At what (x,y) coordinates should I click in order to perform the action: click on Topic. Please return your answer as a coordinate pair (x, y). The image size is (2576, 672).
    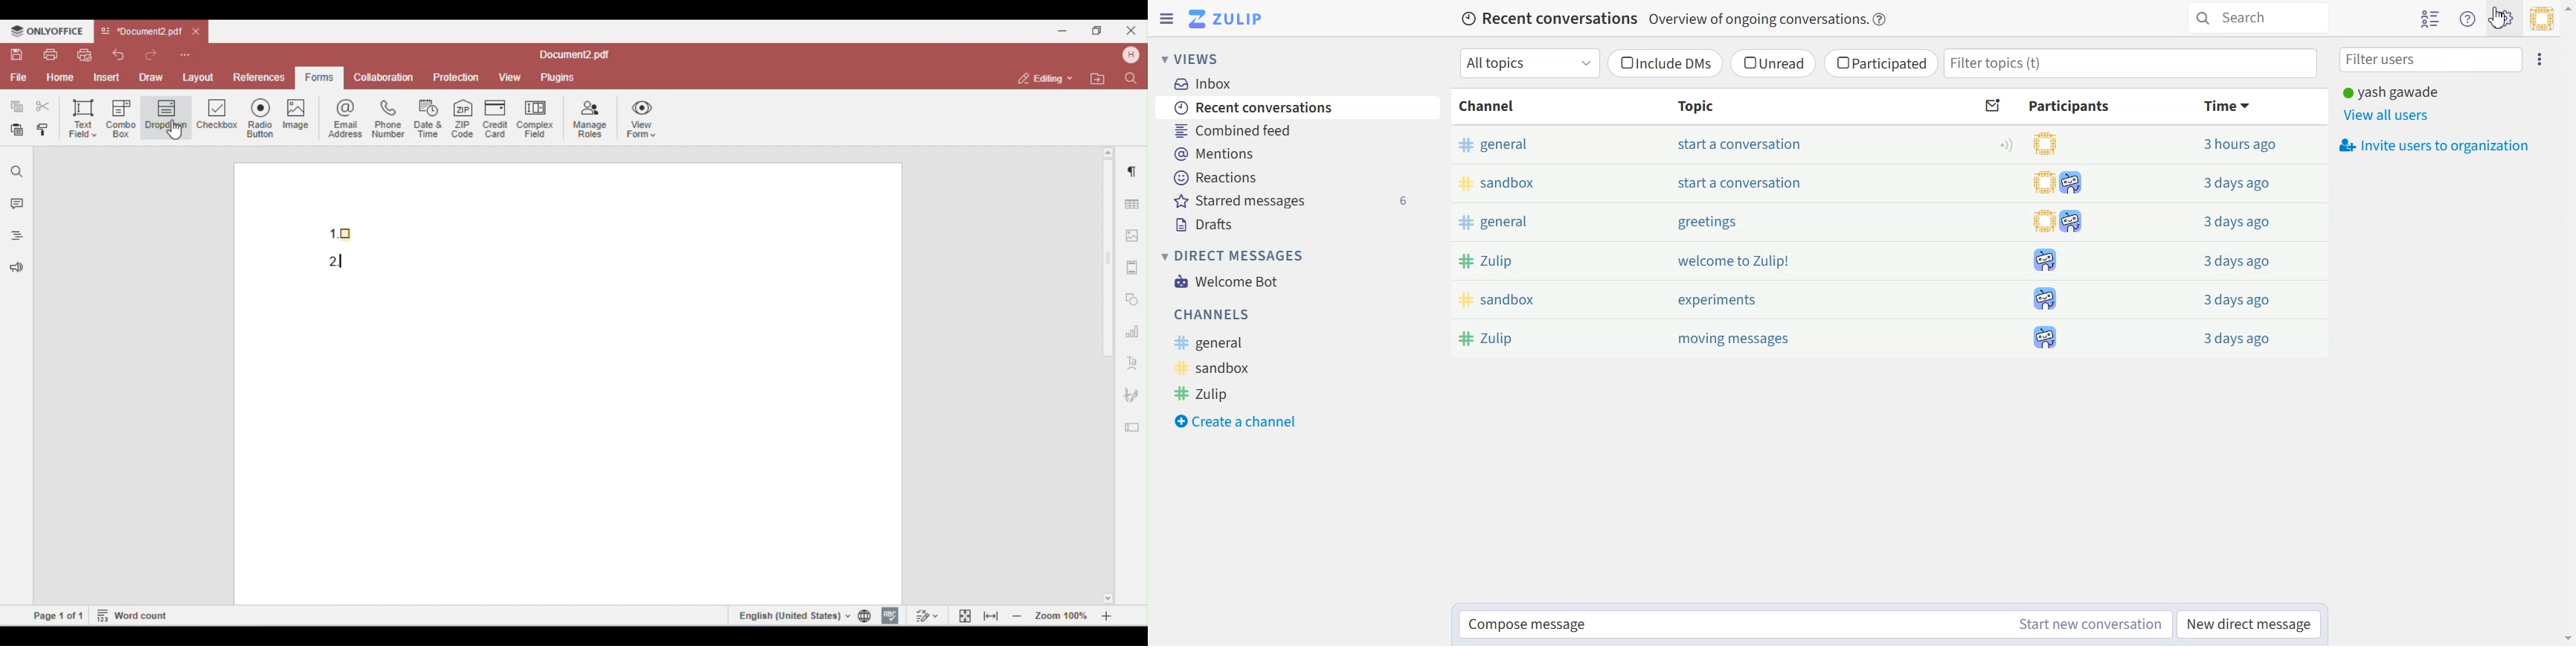
    Looking at the image, I should click on (1697, 107).